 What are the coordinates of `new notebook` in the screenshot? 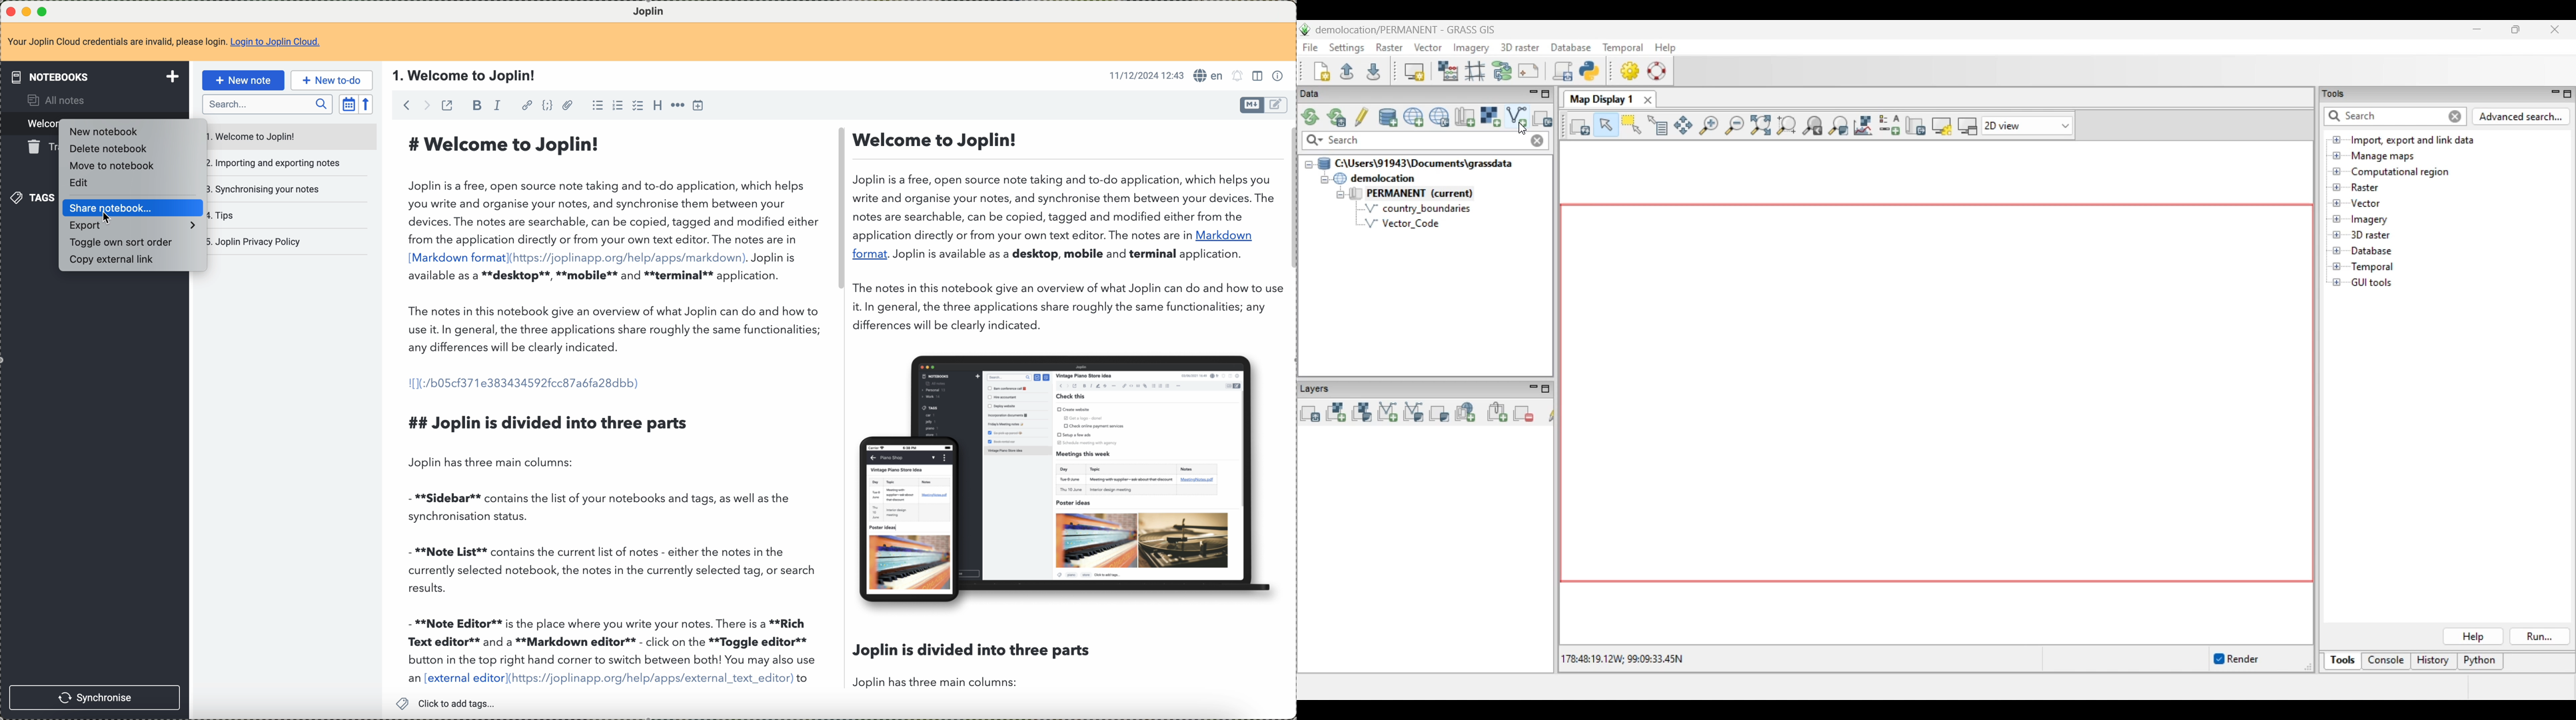 It's located at (101, 131).